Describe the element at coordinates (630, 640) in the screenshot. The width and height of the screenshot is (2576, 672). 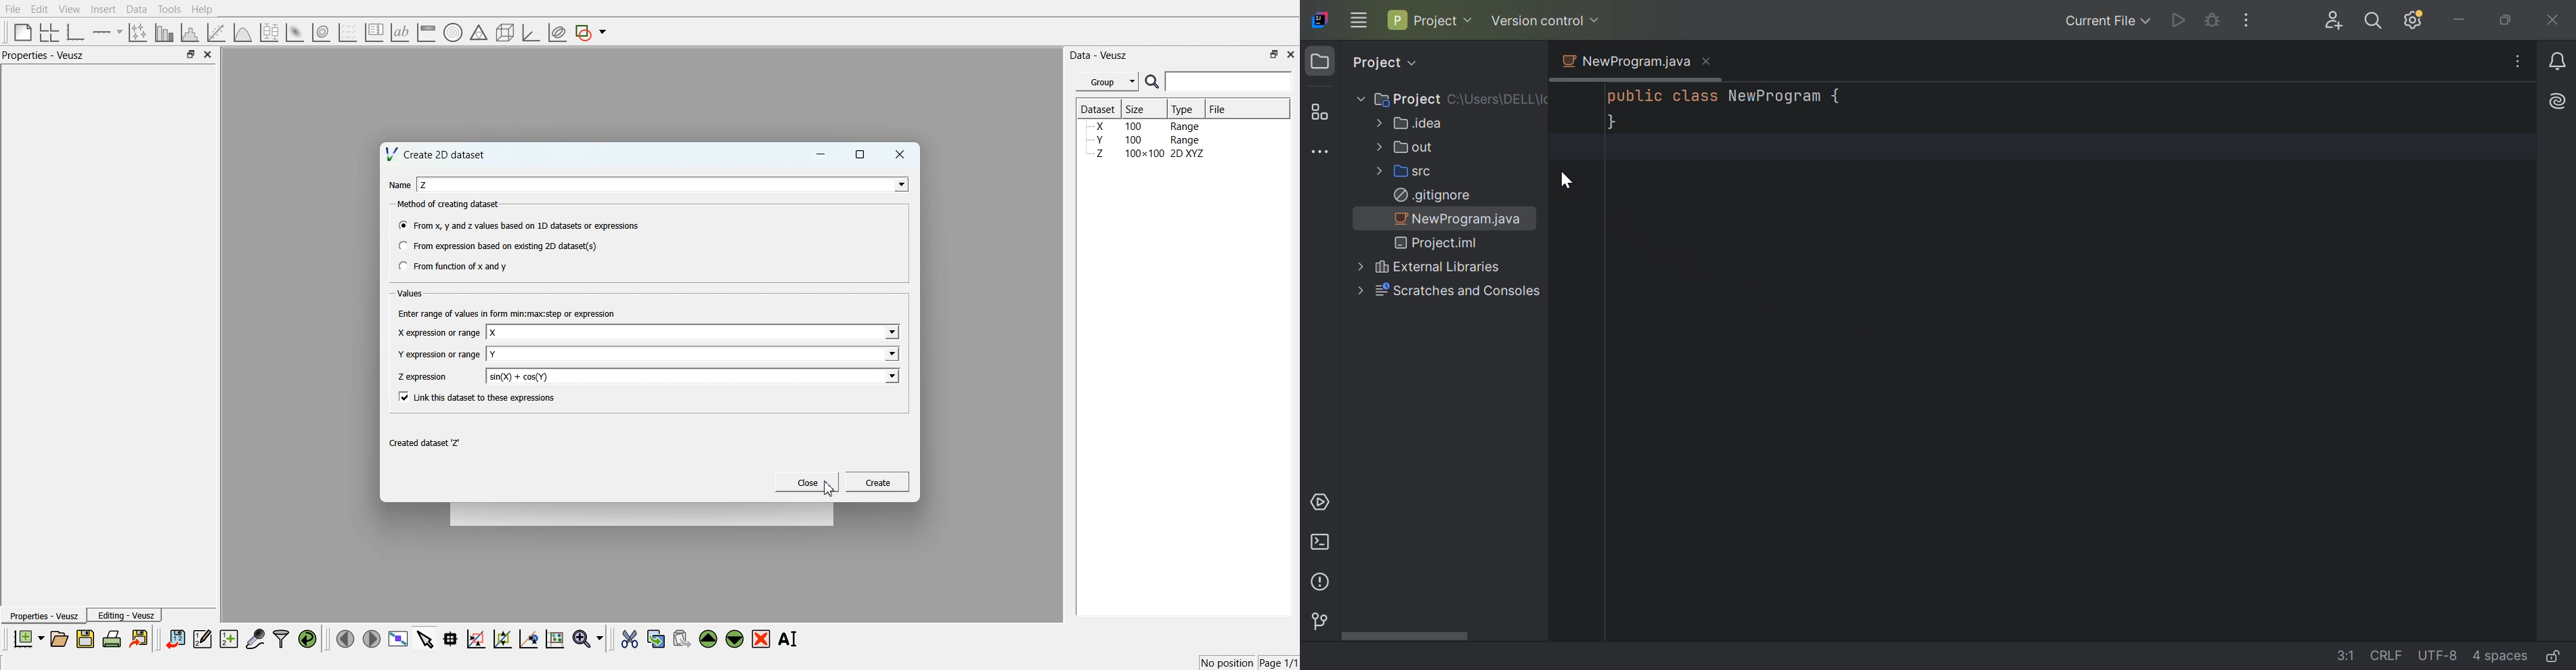
I see `Cut the selected widget` at that location.